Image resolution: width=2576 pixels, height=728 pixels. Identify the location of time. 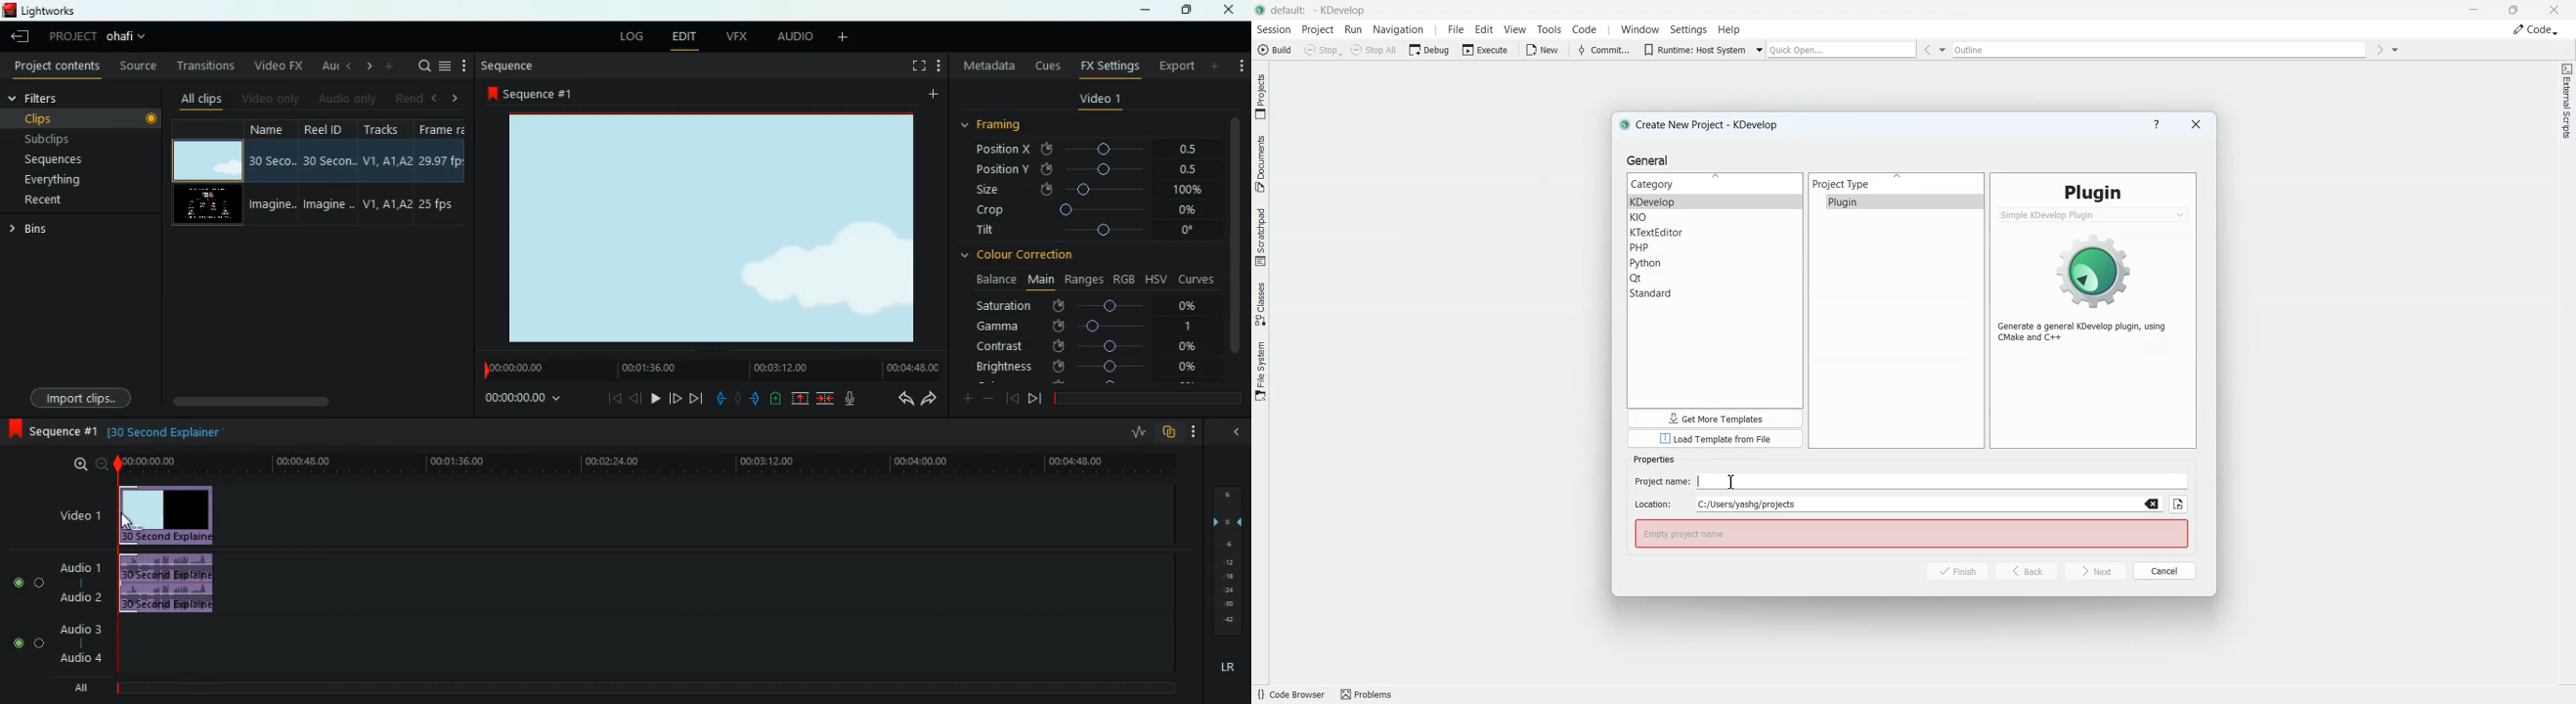
(525, 400).